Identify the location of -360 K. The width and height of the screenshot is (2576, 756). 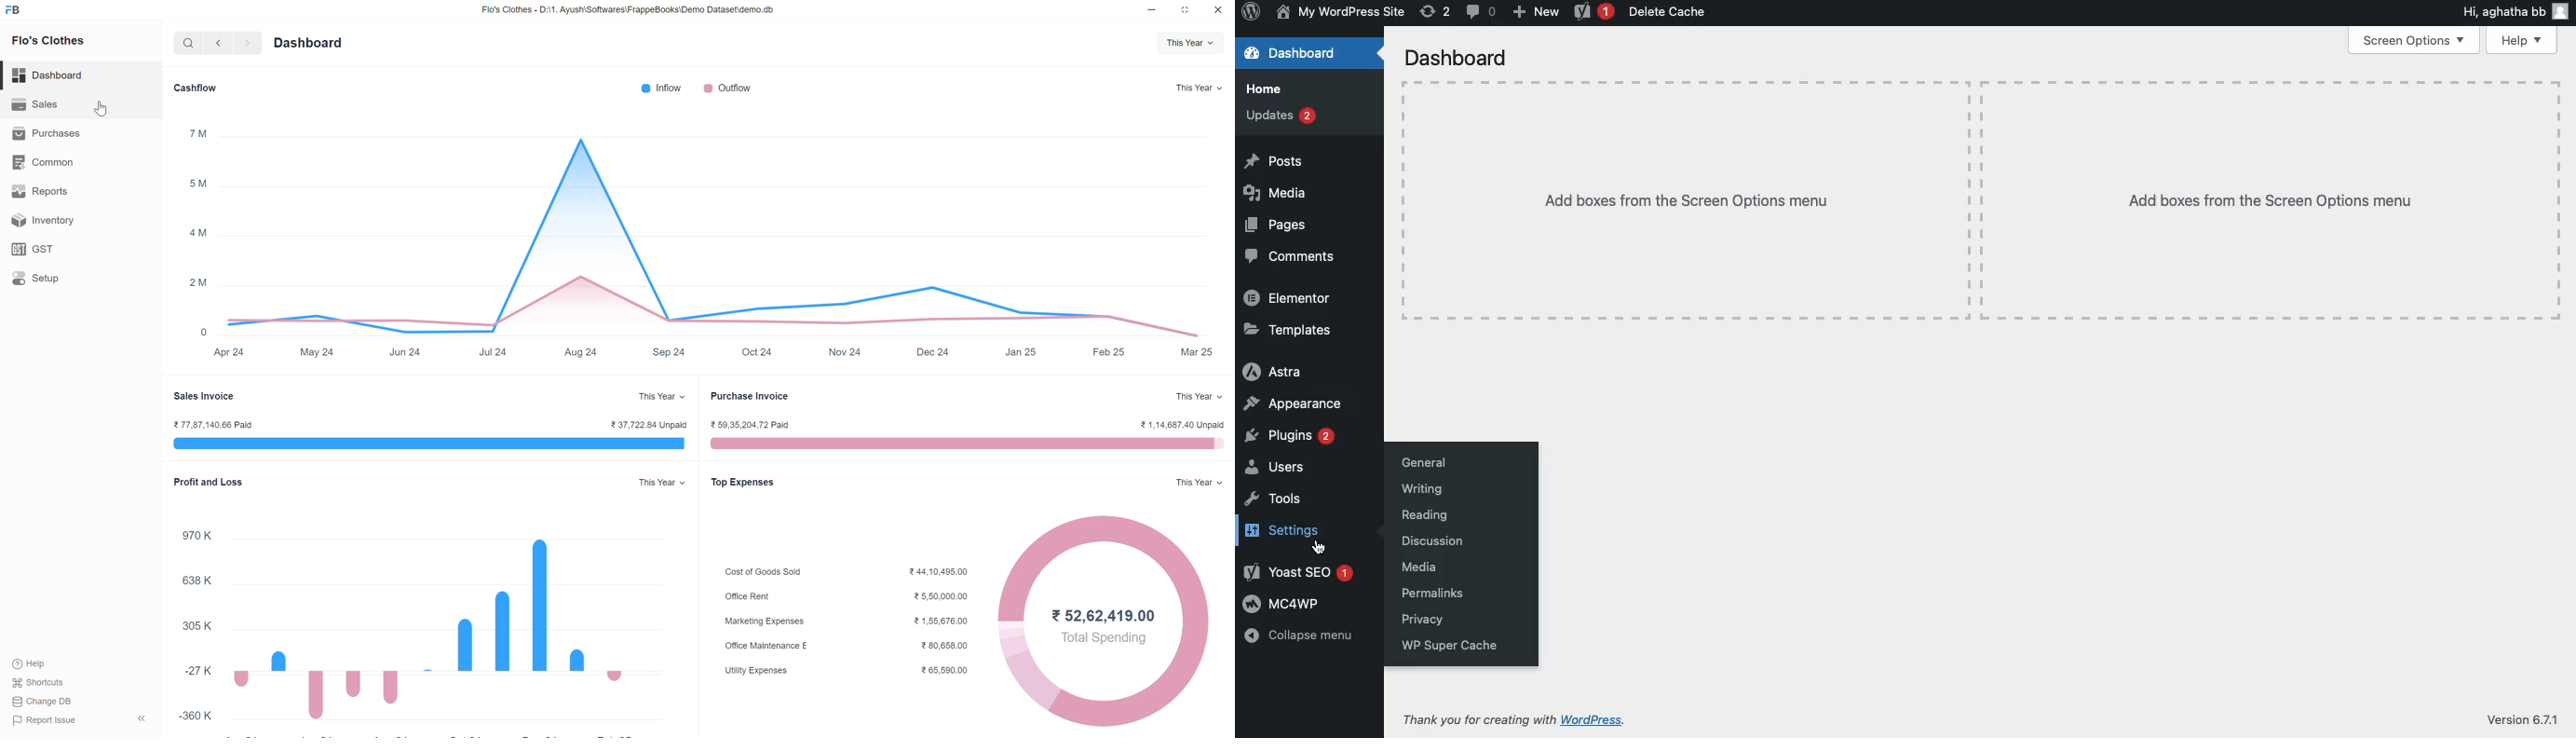
(197, 717).